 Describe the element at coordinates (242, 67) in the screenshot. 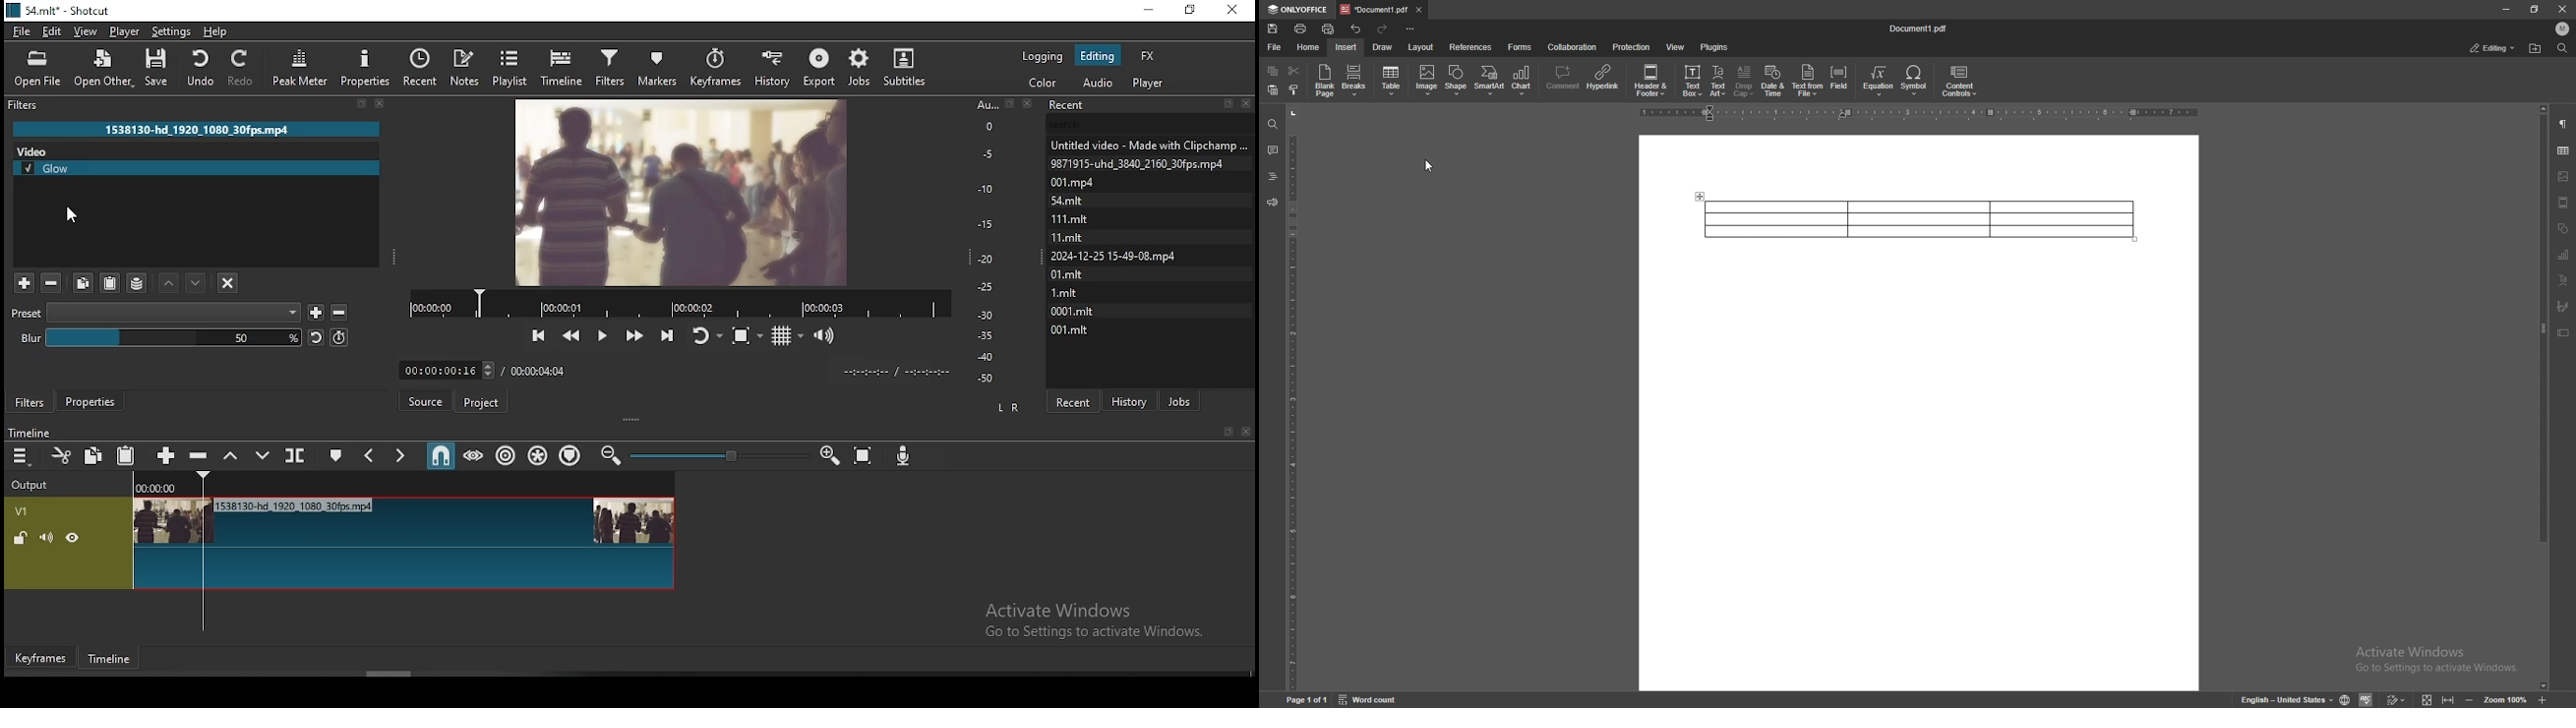

I see `redo` at that location.